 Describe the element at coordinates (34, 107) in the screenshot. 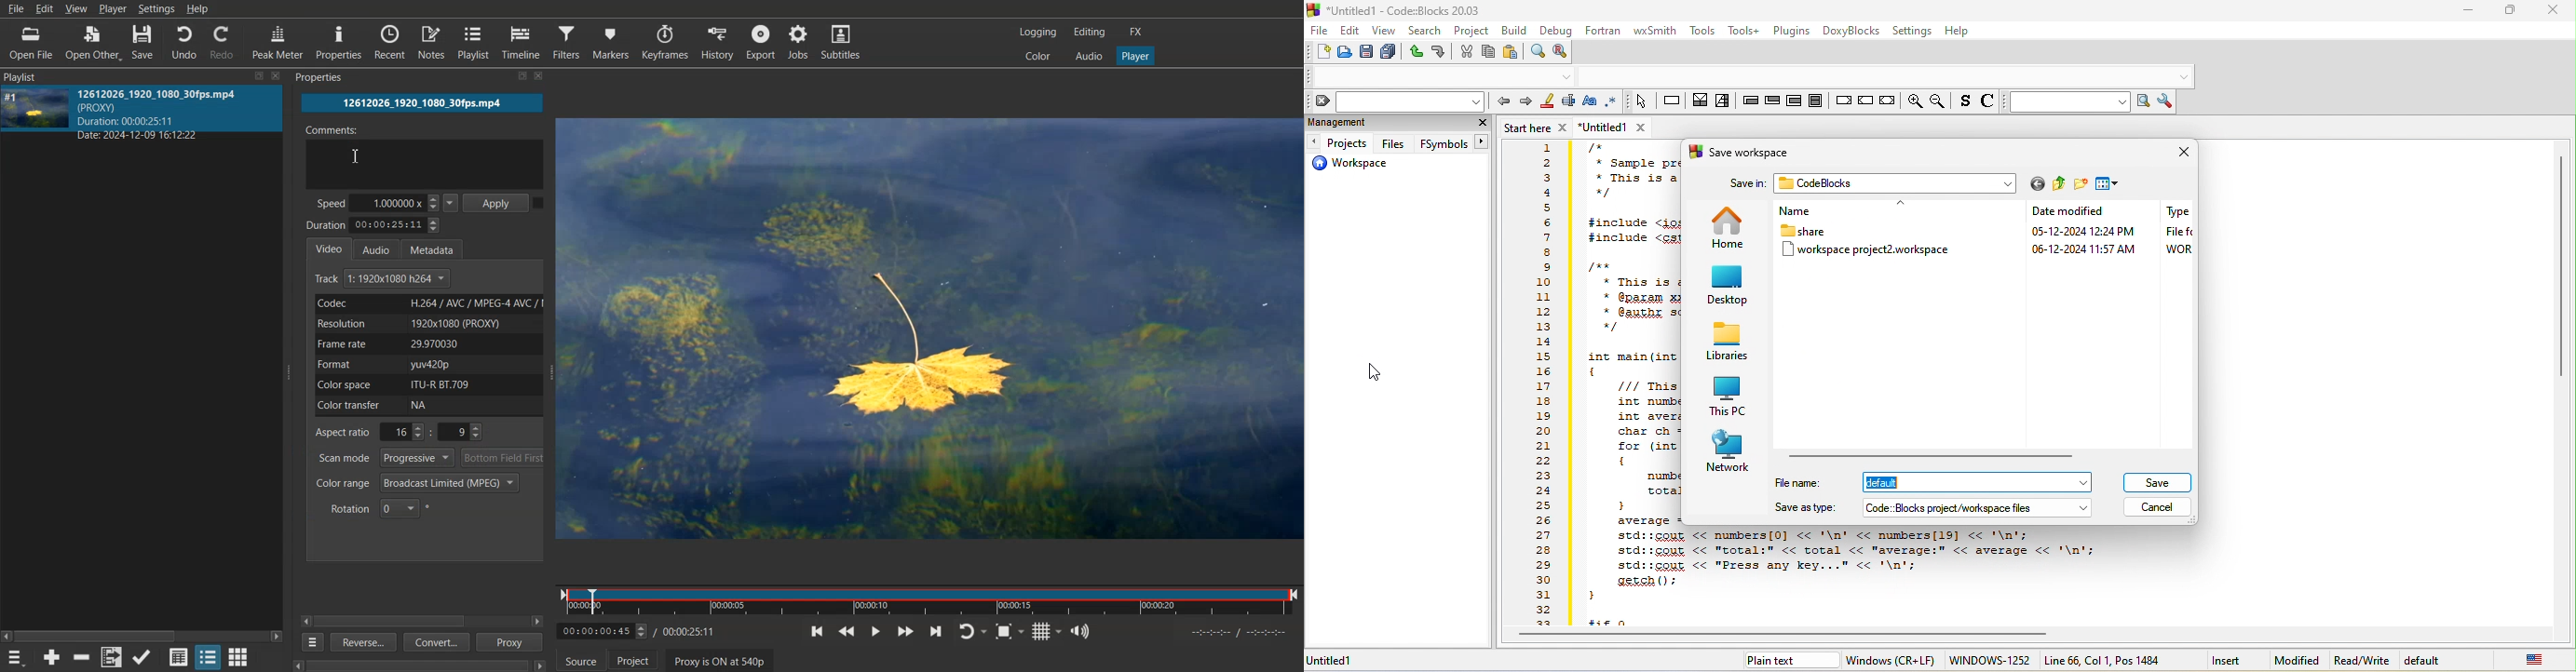

I see `MP4 cover image` at that location.